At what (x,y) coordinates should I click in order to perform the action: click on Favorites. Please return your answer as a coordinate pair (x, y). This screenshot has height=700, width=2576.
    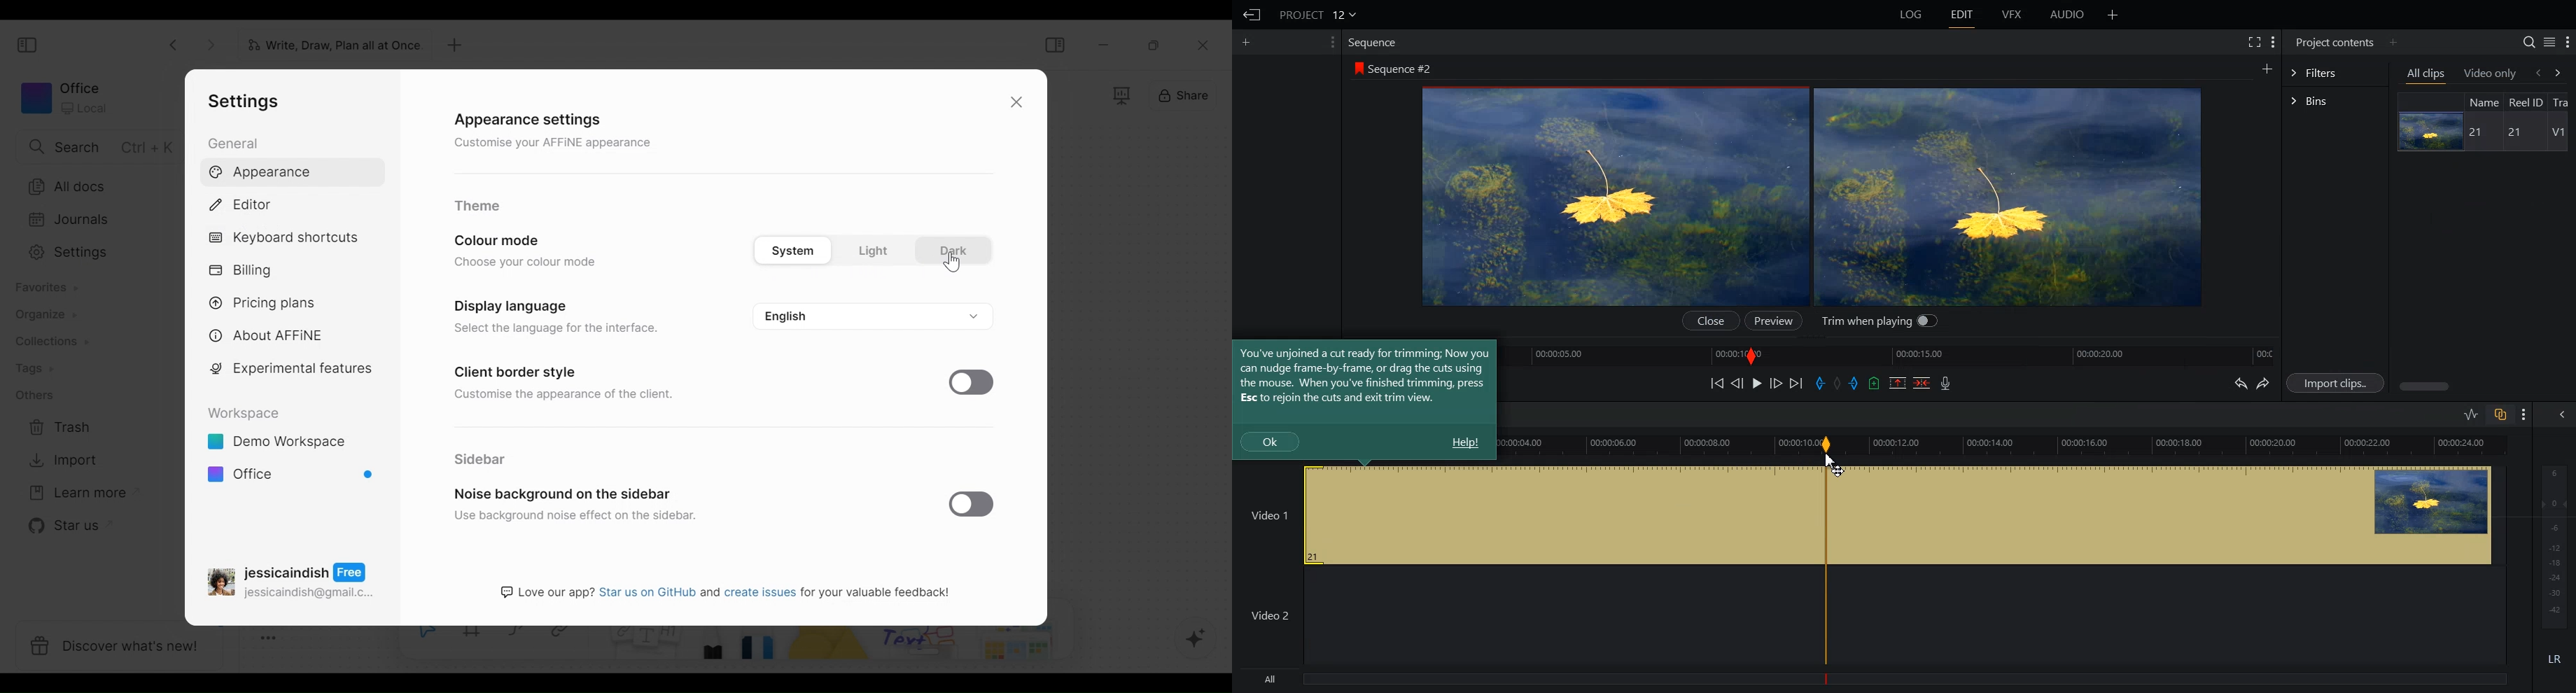
    Looking at the image, I should click on (51, 290).